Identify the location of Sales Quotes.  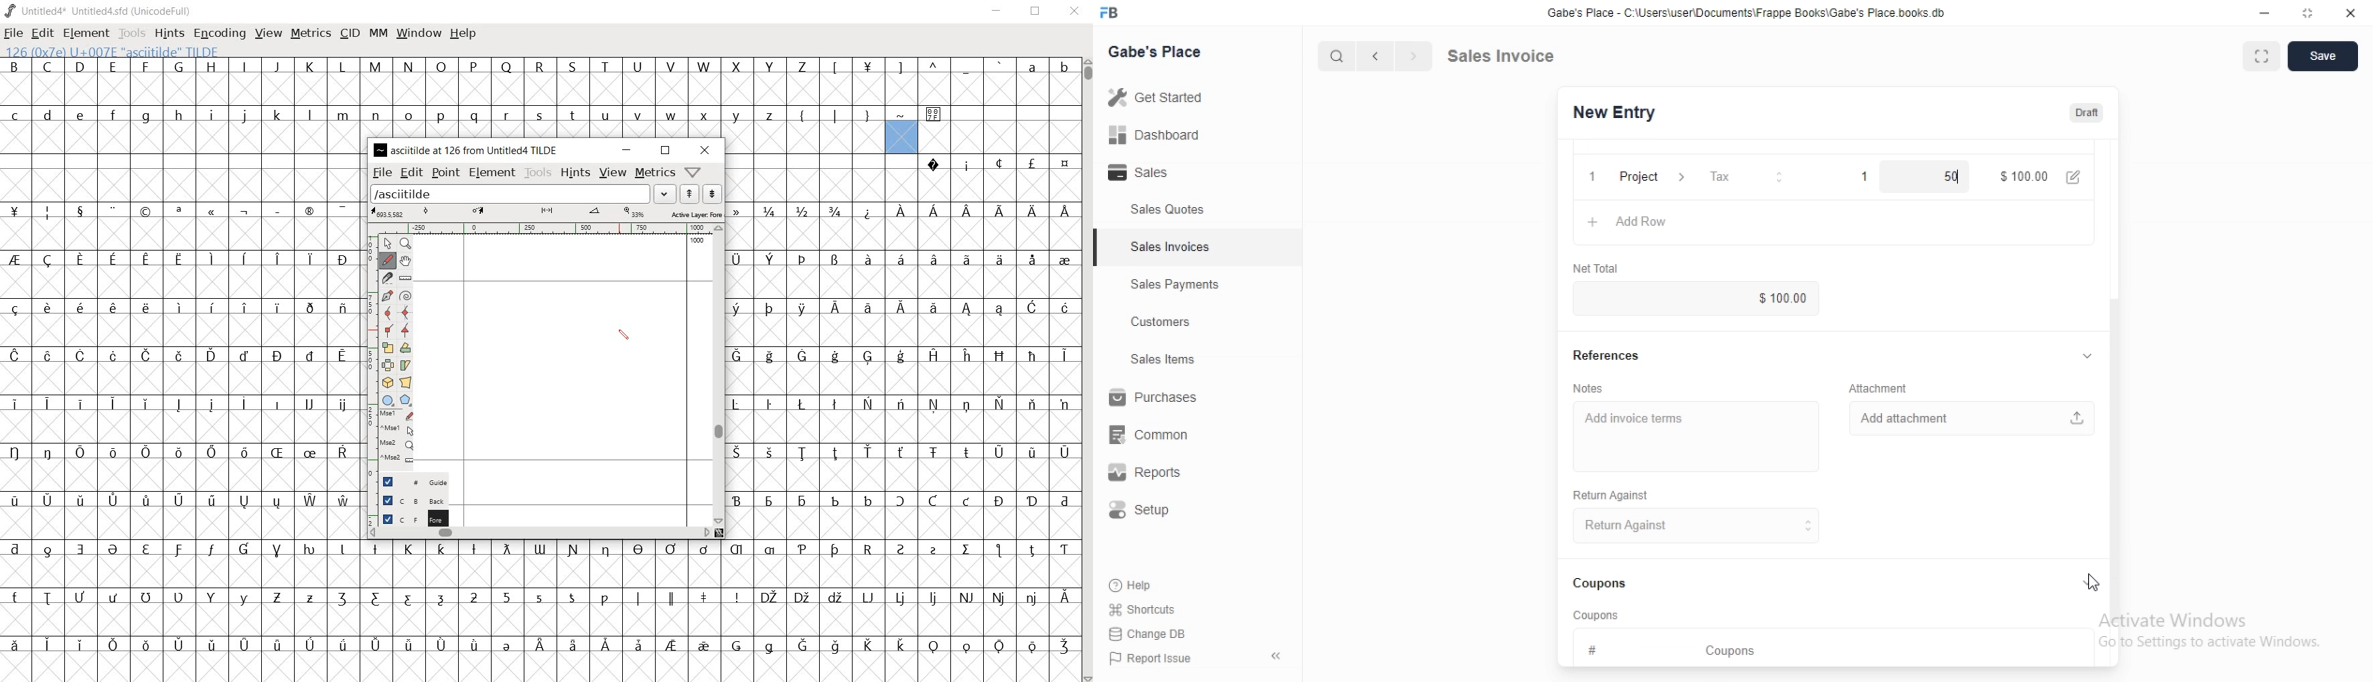
(1157, 210).